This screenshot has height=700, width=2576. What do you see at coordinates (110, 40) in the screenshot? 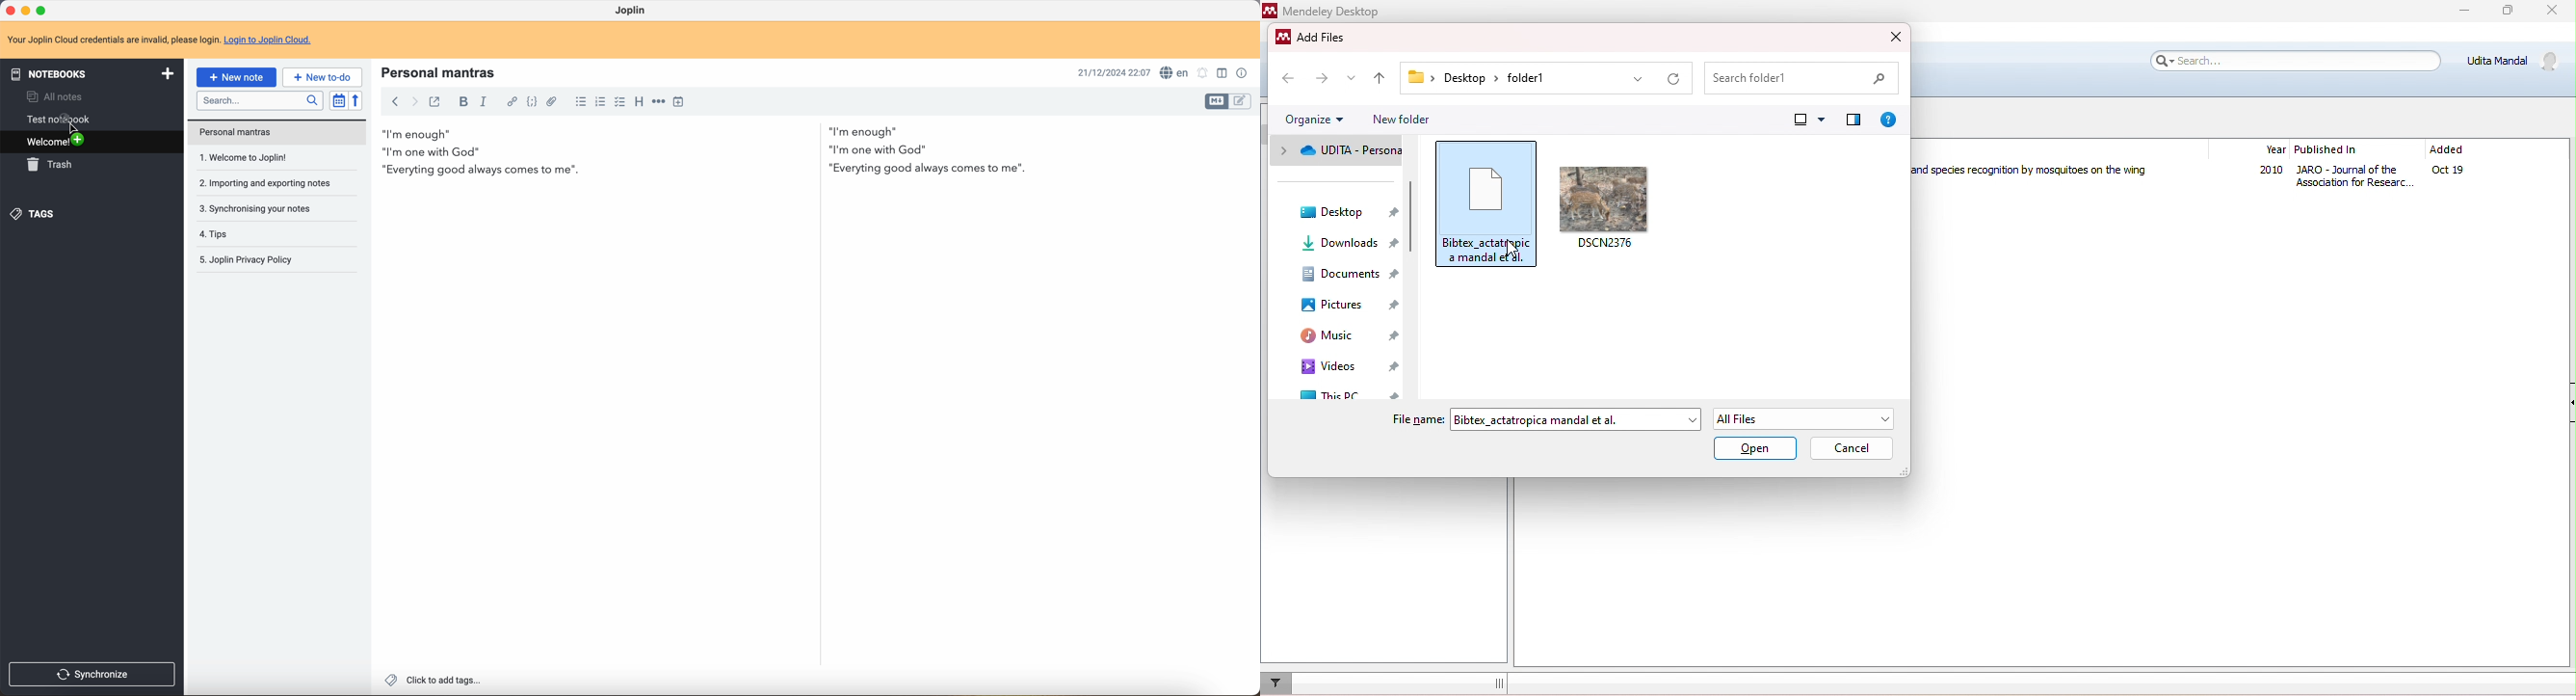
I see `note` at bounding box center [110, 40].